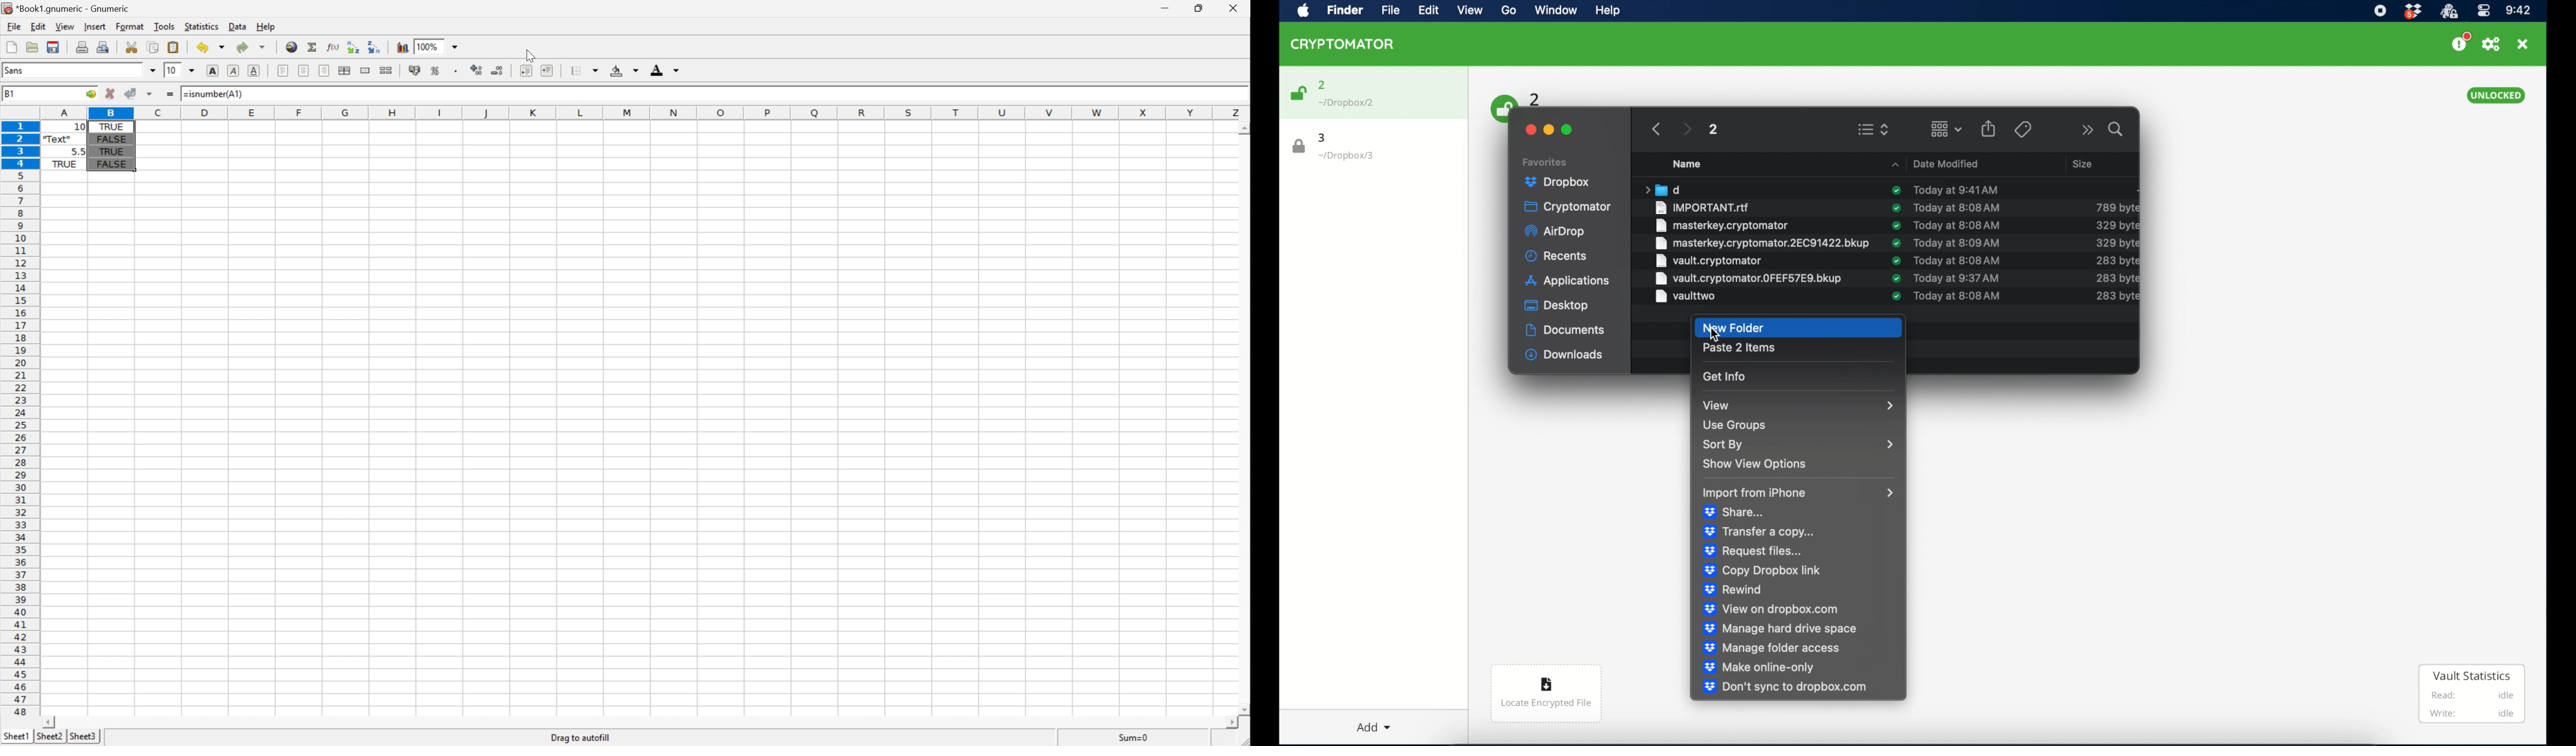 This screenshot has height=756, width=2576. Describe the element at coordinates (114, 151) in the screenshot. I see `TRUE` at that location.